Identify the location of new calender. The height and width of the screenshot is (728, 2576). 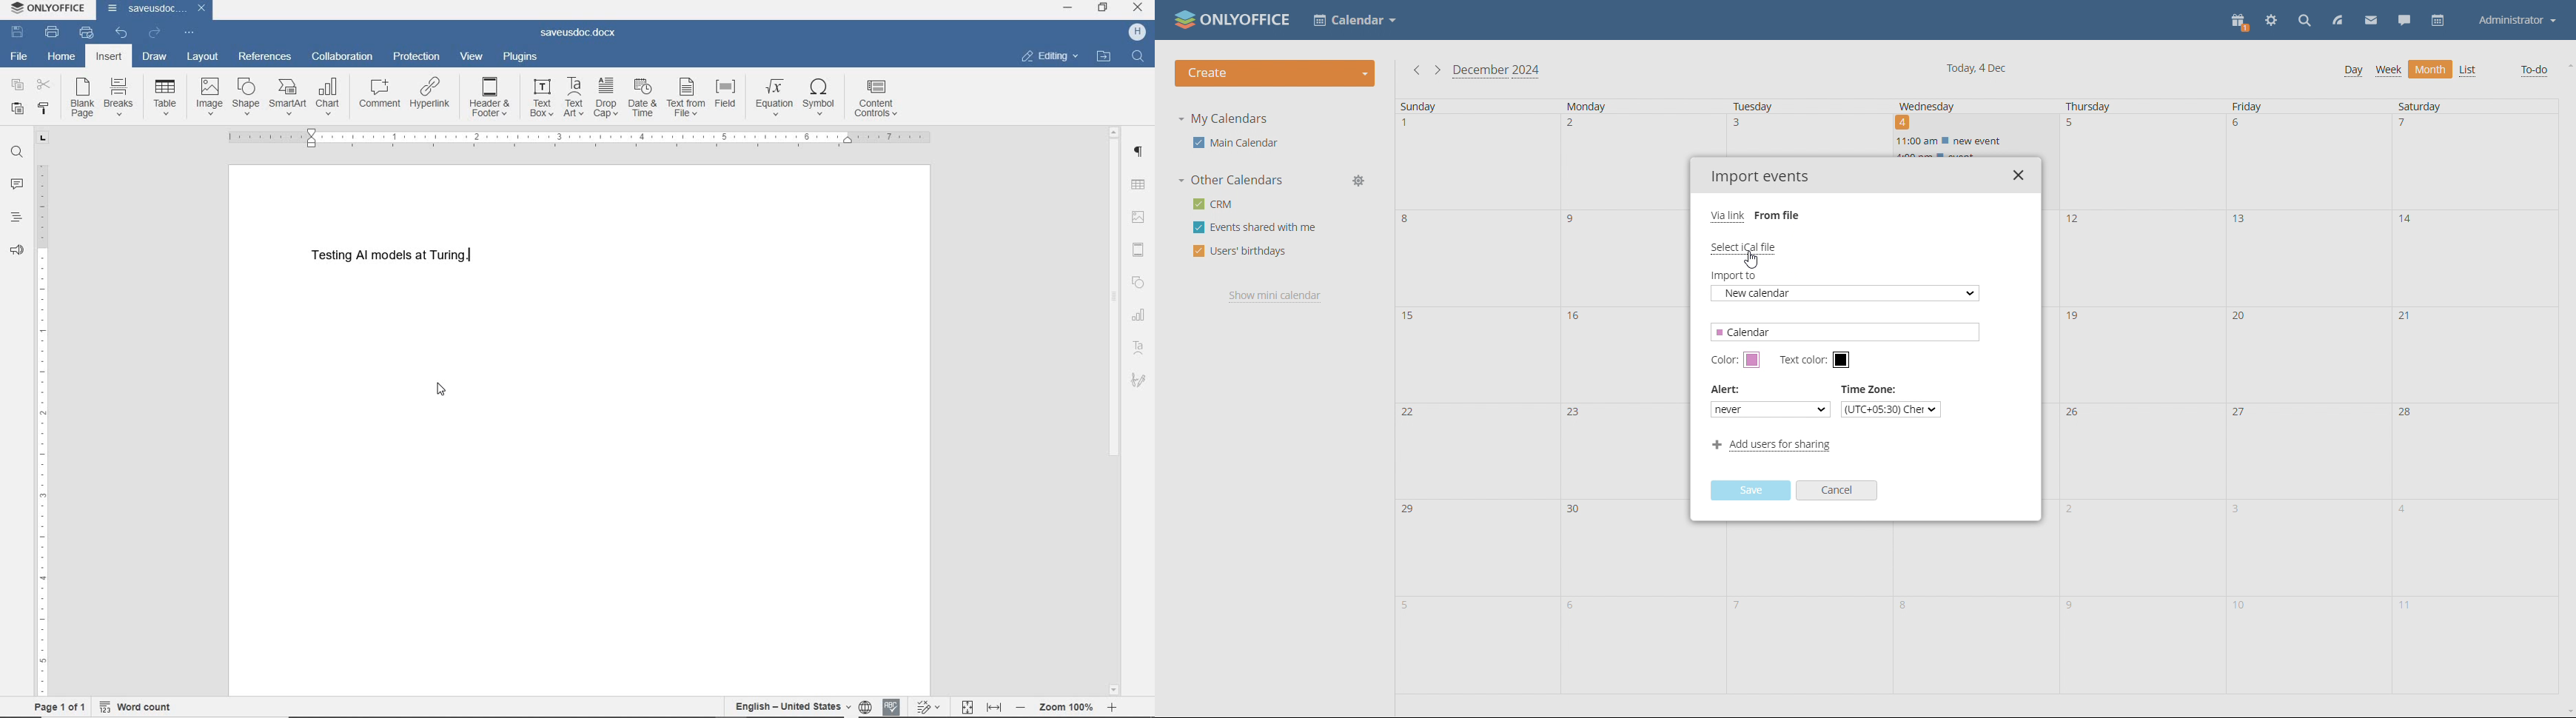
(1846, 294).